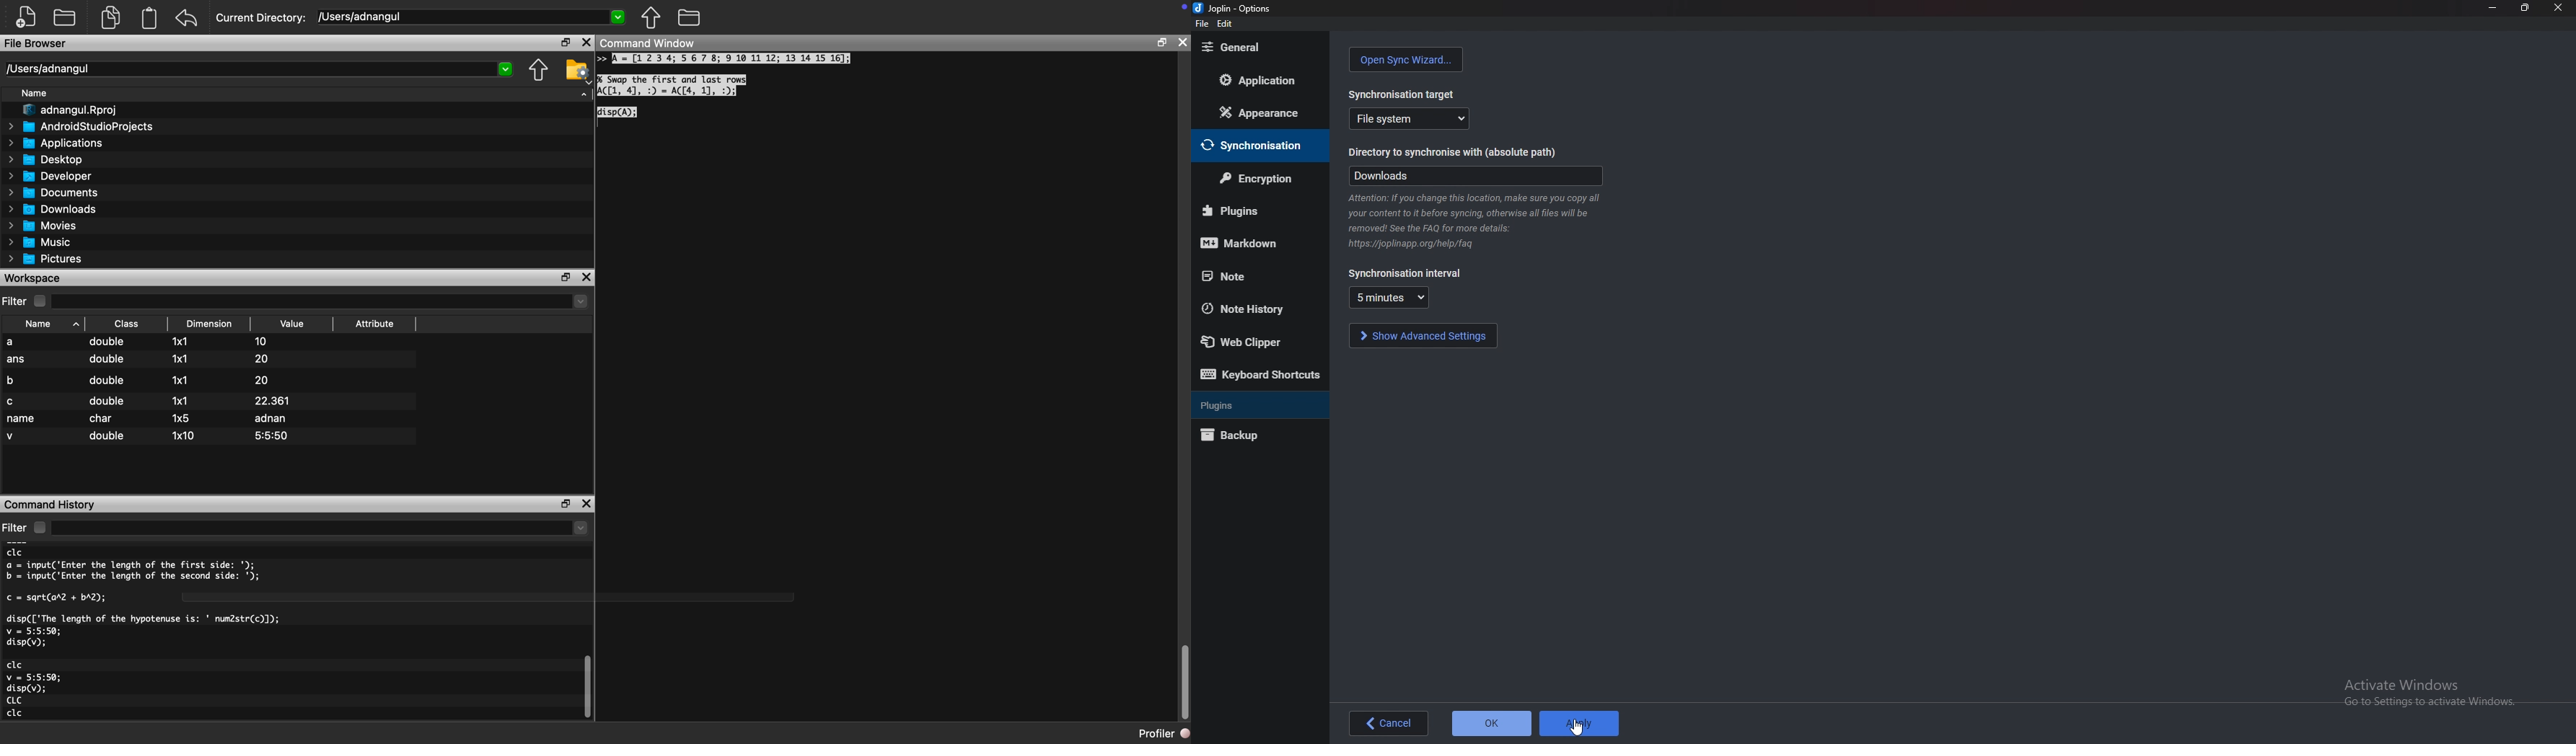 This screenshot has height=756, width=2576. What do you see at coordinates (262, 17) in the screenshot?
I see `Current Directory:` at bounding box center [262, 17].